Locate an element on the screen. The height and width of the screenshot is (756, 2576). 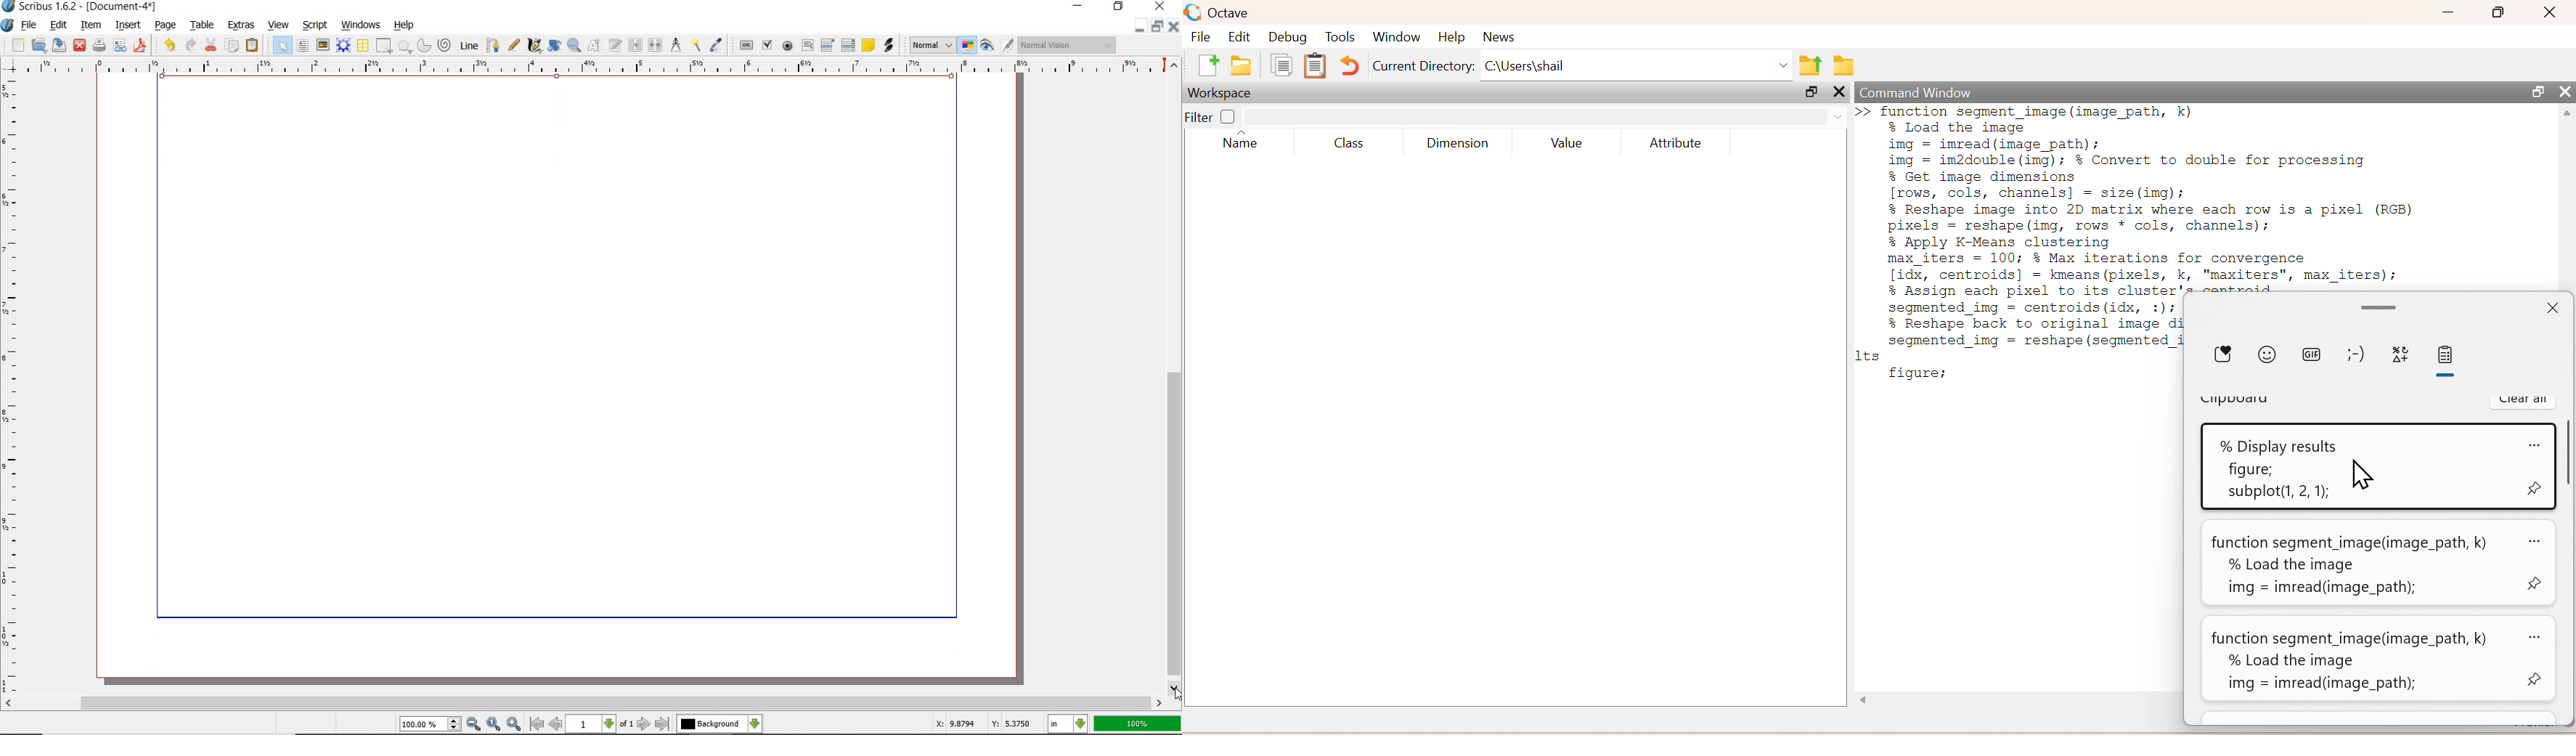
cursor is located at coordinates (1174, 691).